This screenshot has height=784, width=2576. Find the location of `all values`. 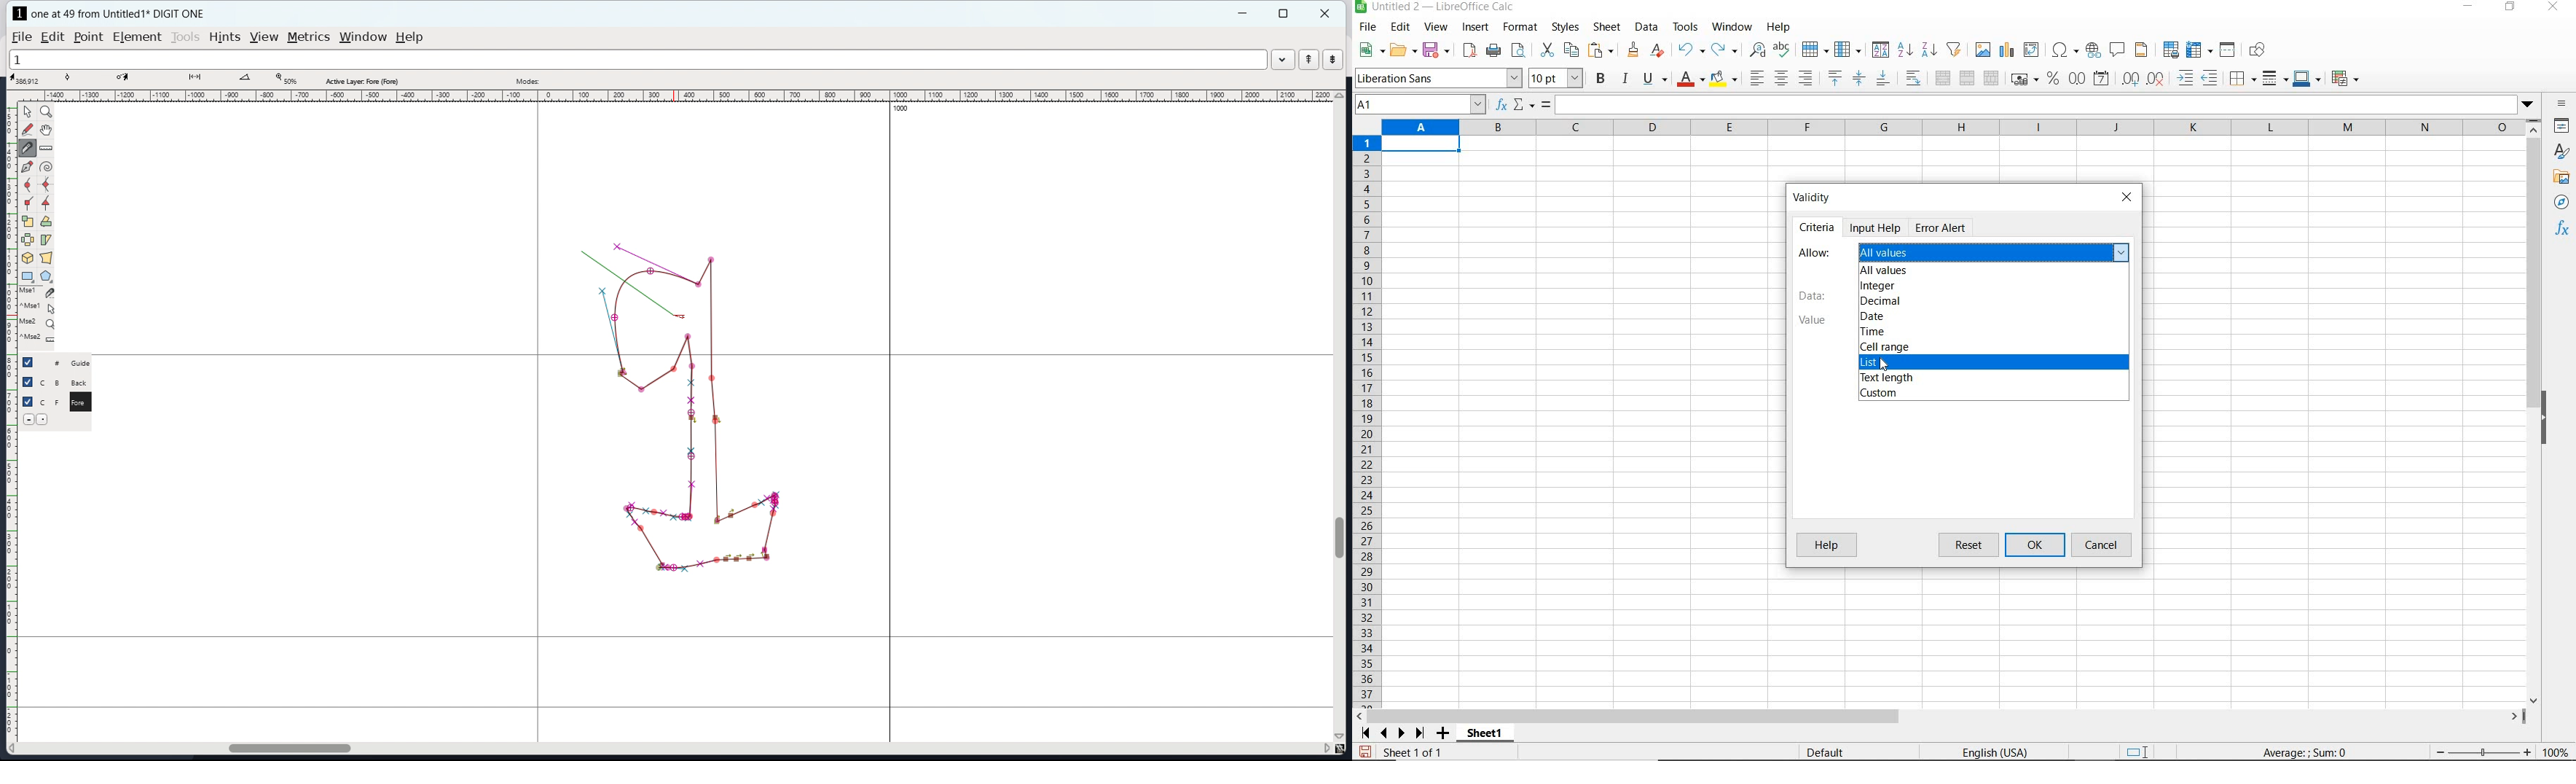

all values is located at coordinates (1885, 272).